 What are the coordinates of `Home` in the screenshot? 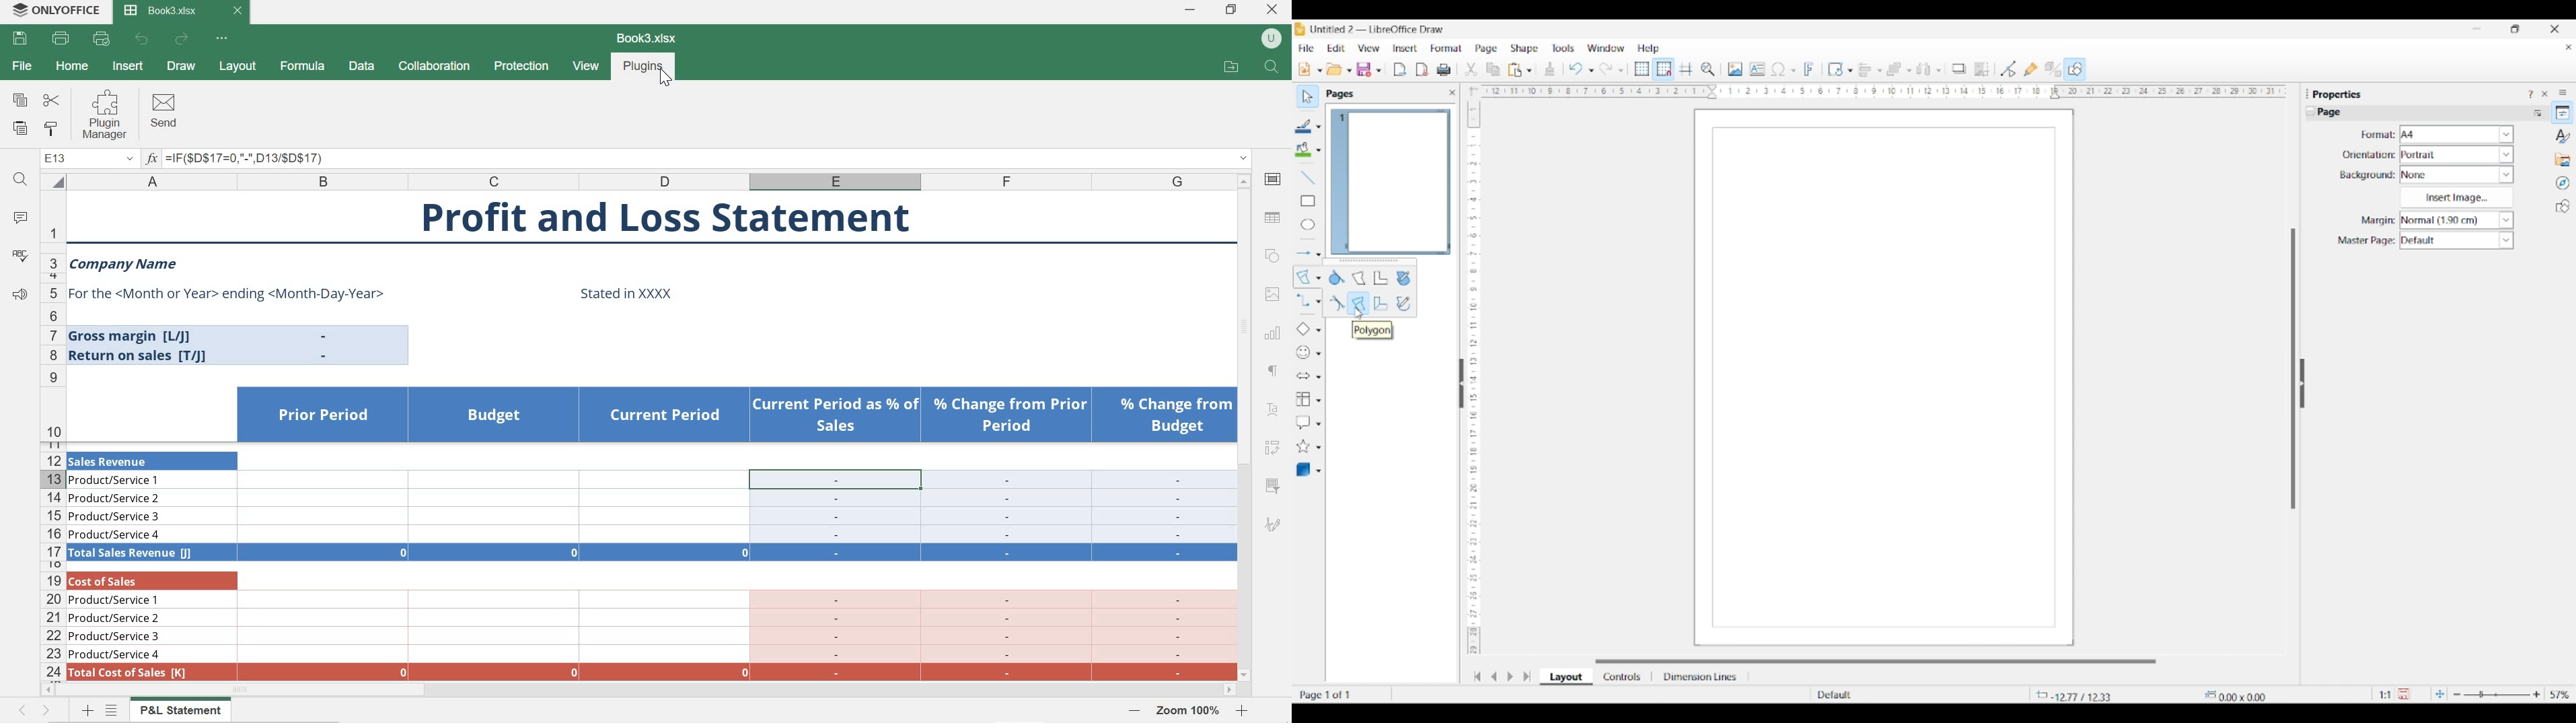 It's located at (73, 66).